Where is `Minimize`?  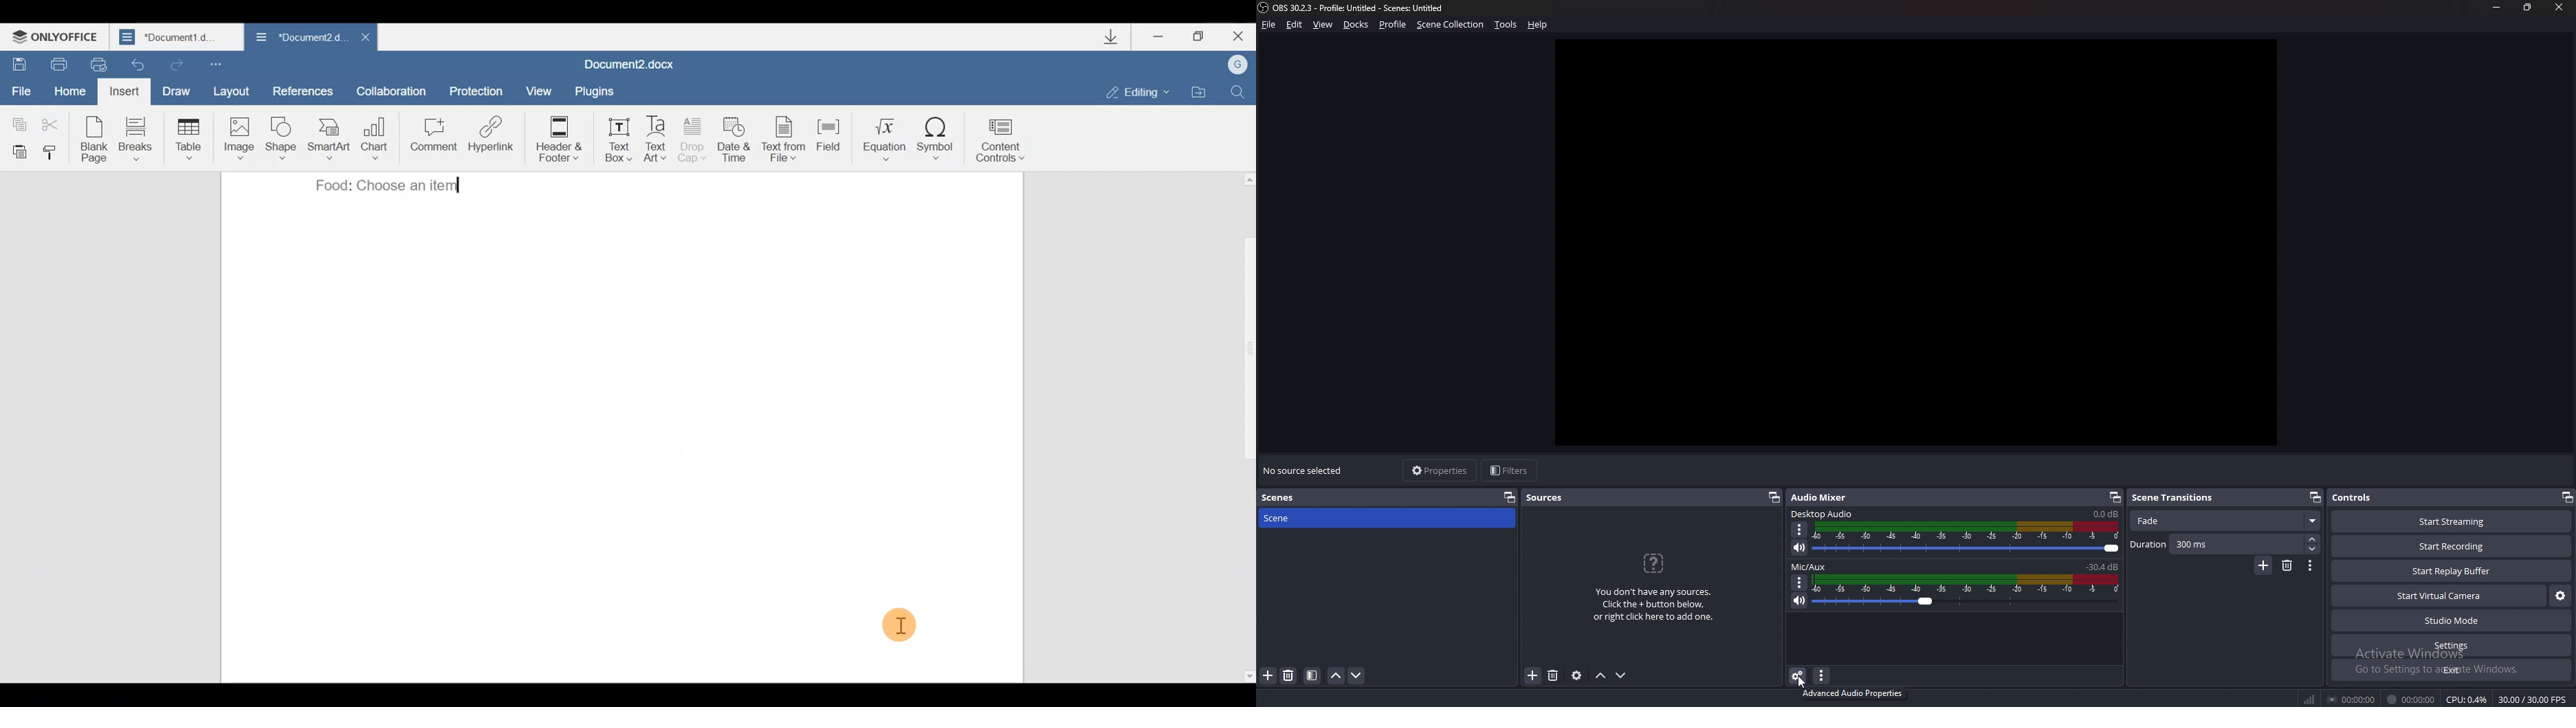 Minimize is located at coordinates (1155, 38).